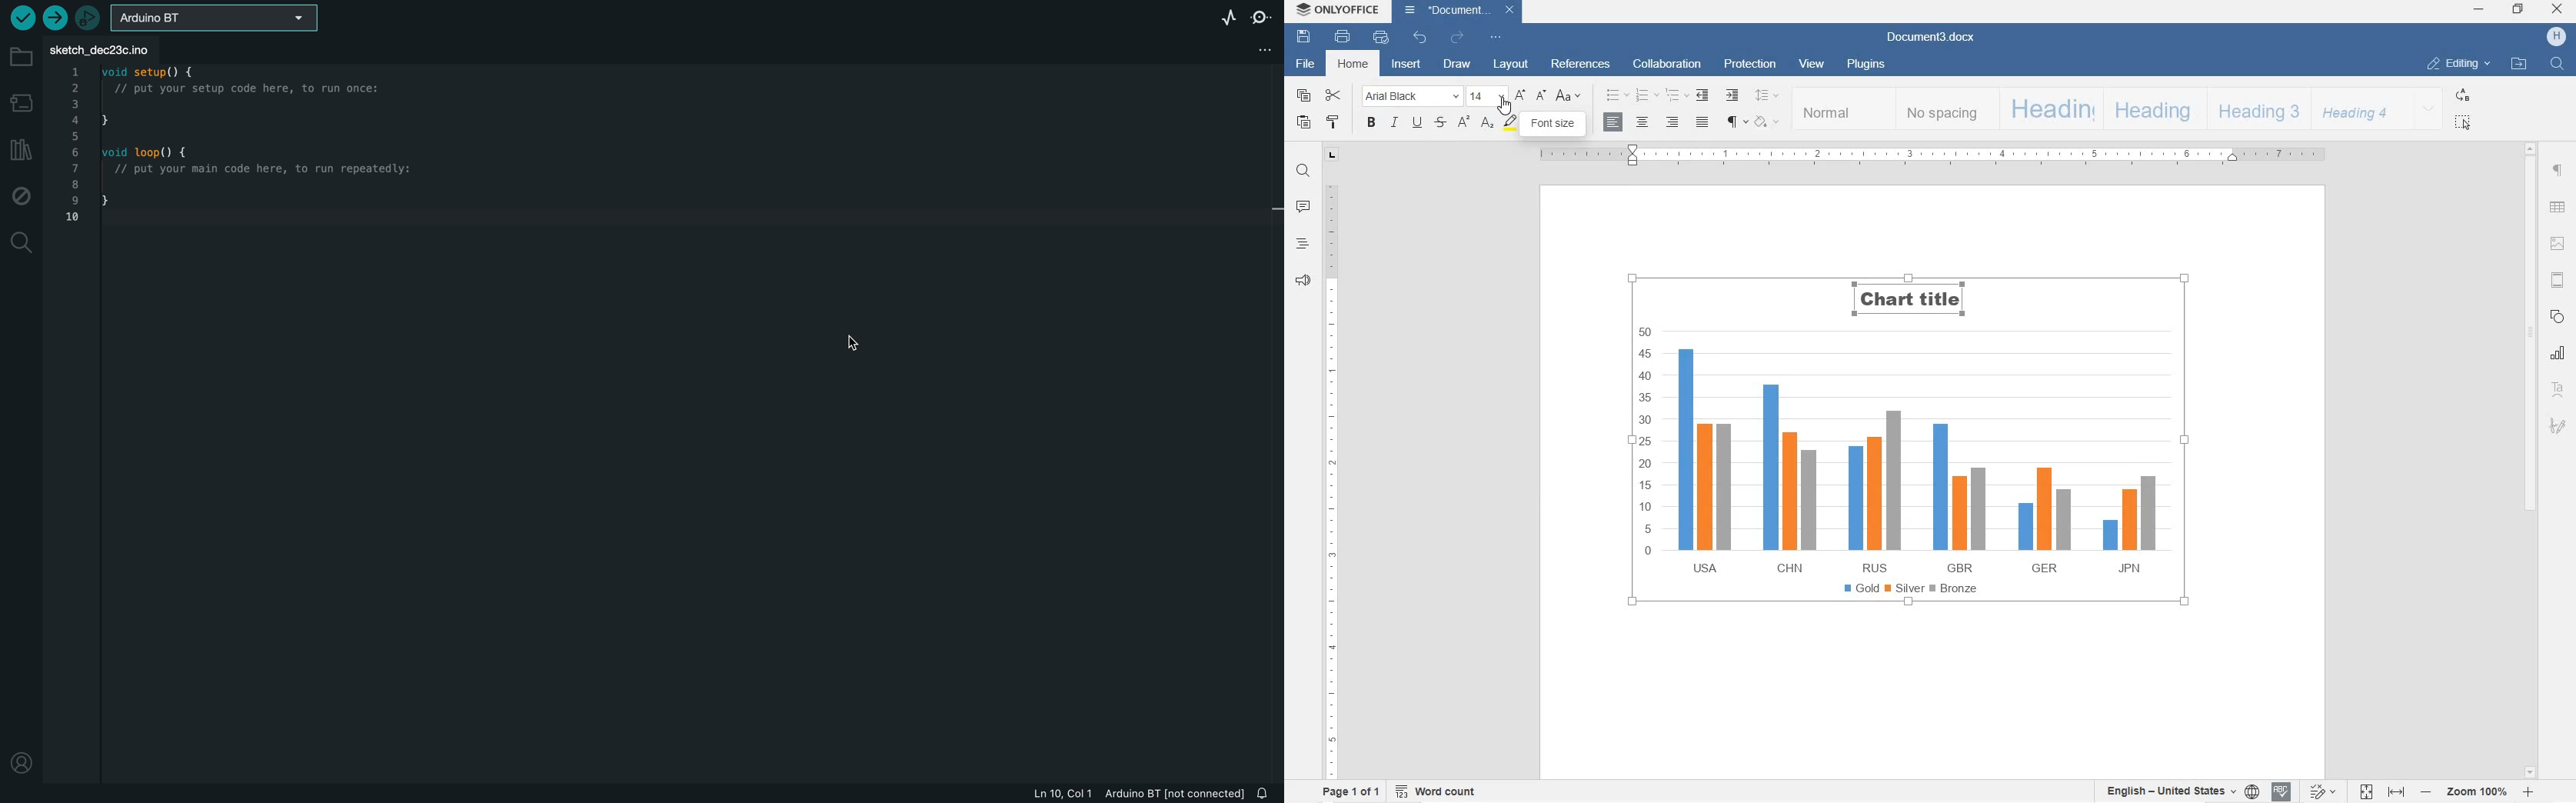 The image size is (2576, 812). I want to click on upload, so click(56, 18).